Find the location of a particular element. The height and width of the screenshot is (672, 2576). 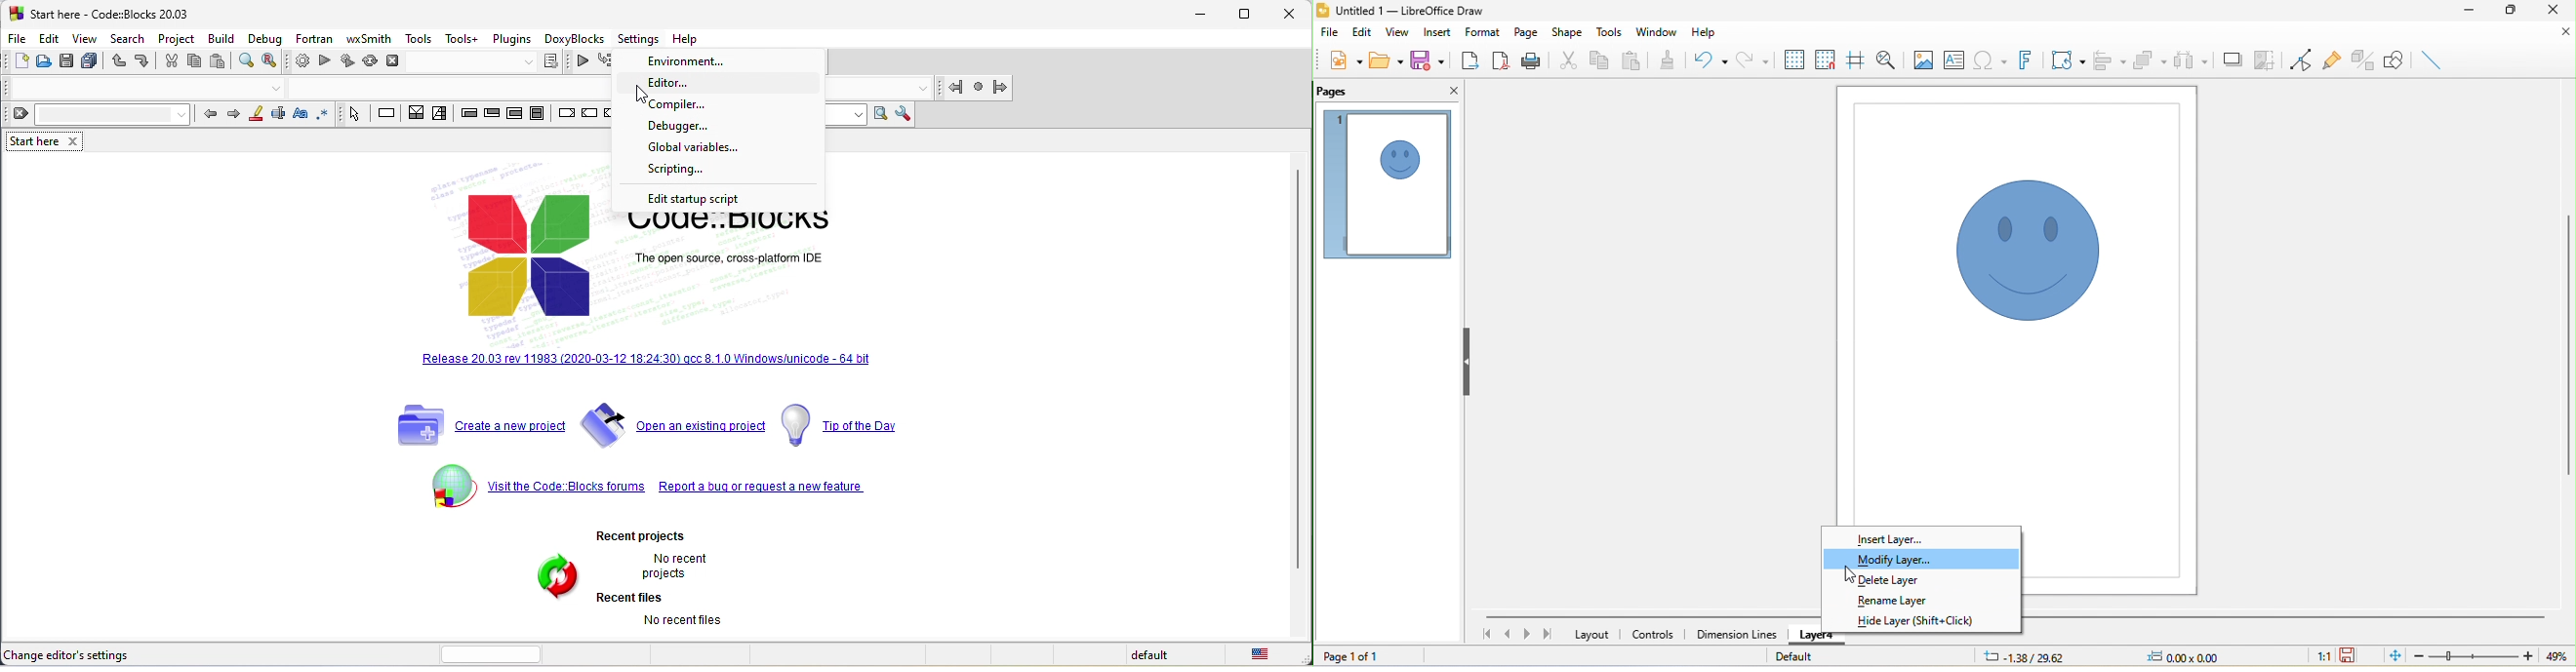

cut is located at coordinates (1567, 59).